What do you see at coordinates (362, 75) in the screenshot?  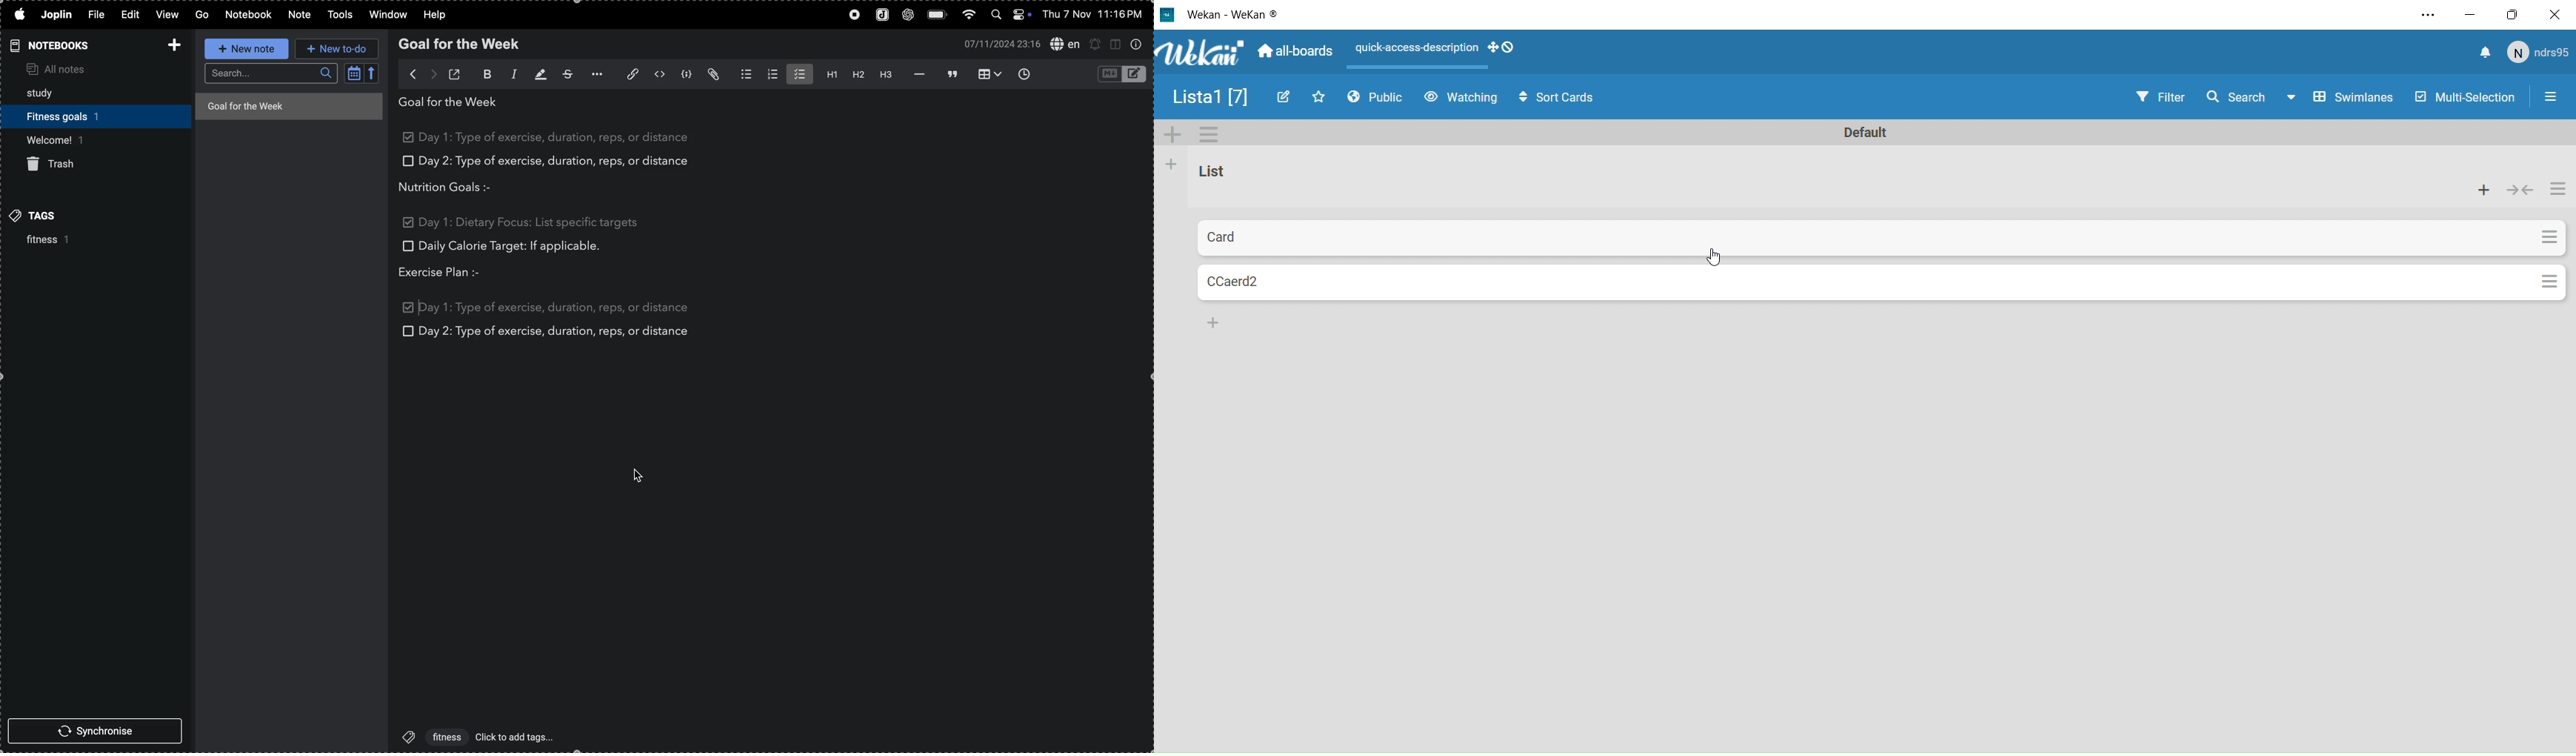 I see `calendar` at bounding box center [362, 75].